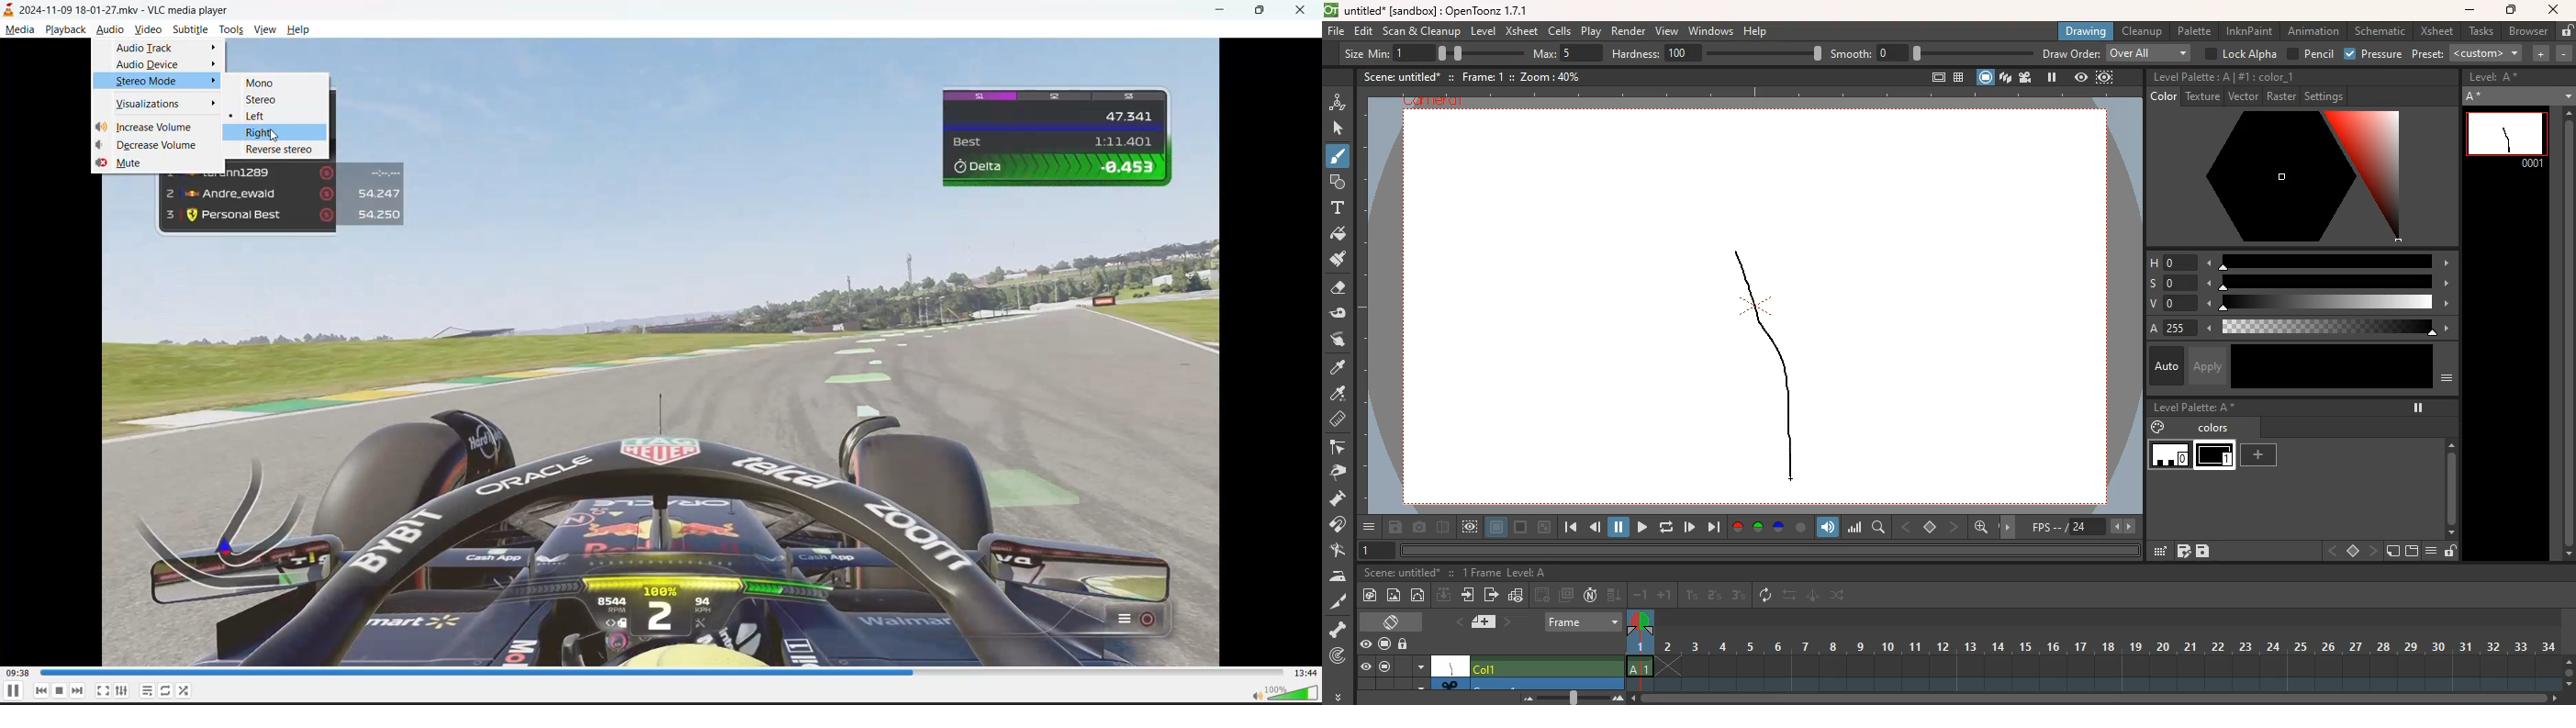  I want to click on playback, so click(64, 31).